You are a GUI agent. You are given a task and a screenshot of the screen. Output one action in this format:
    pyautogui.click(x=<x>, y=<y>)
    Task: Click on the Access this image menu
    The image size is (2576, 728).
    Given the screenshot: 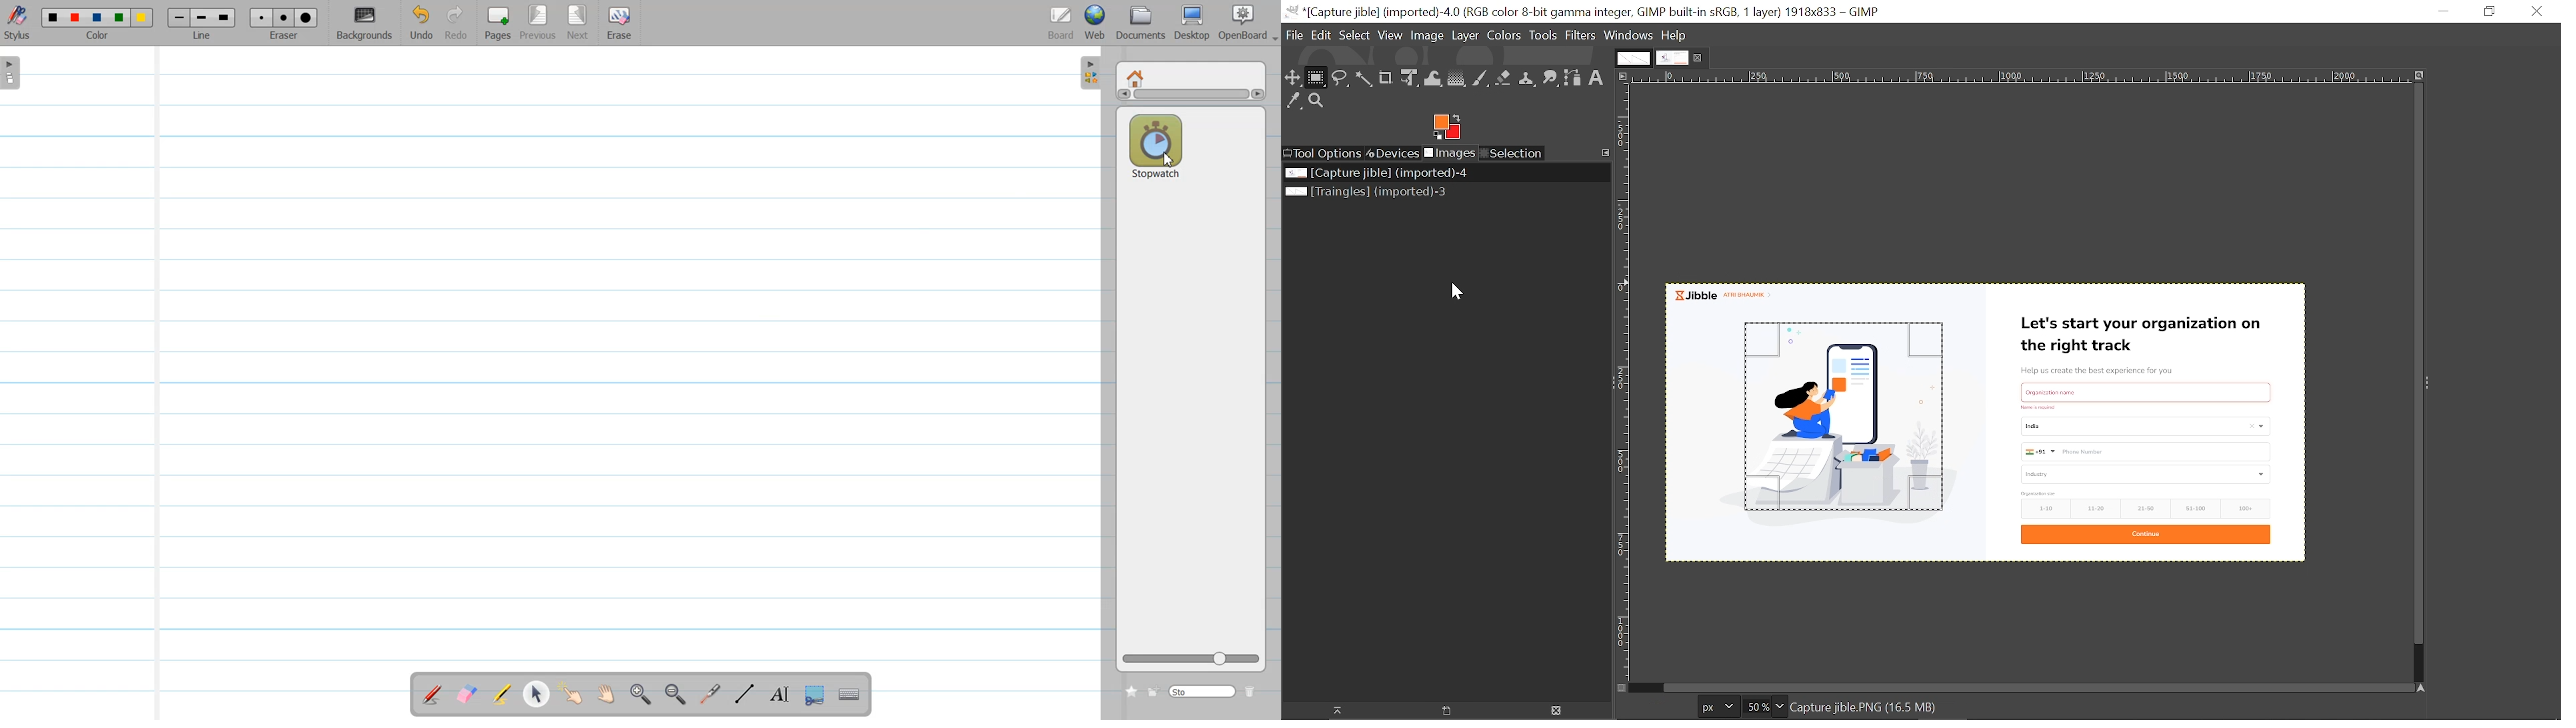 What is the action you would take?
    pyautogui.click(x=1623, y=76)
    